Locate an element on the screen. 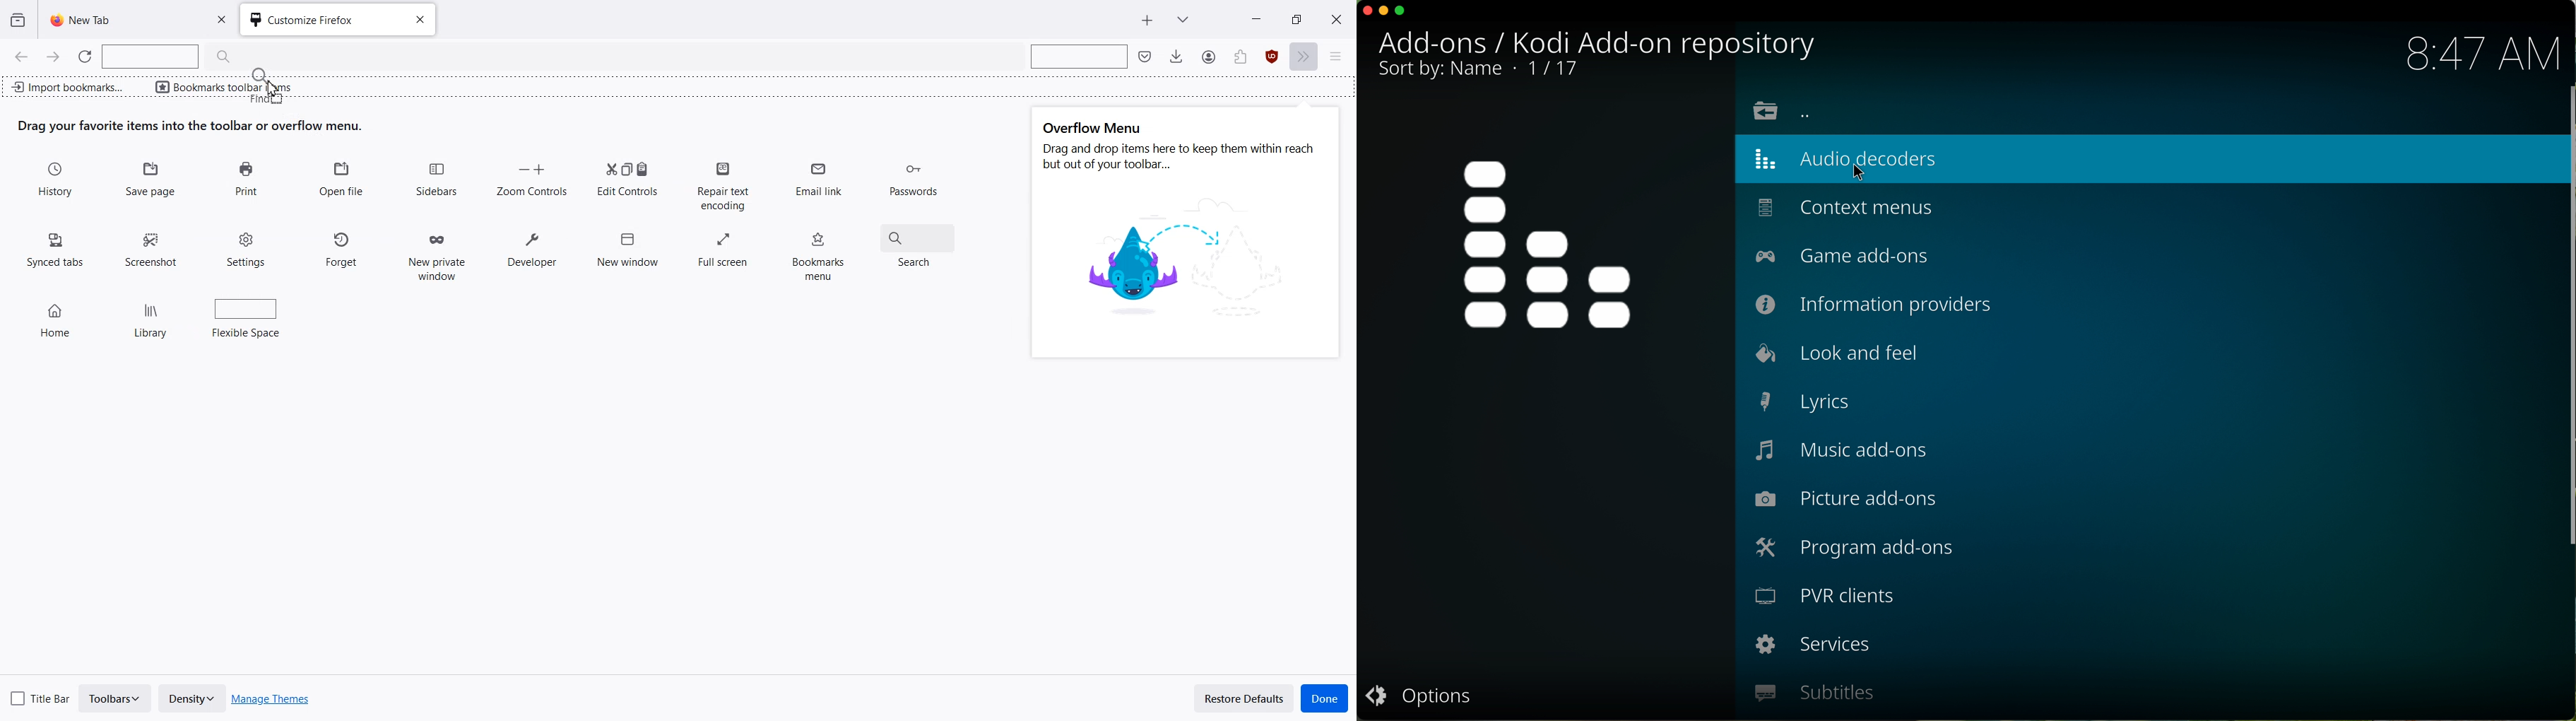 The image size is (2576, 728). Import bookmark is located at coordinates (66, 85).